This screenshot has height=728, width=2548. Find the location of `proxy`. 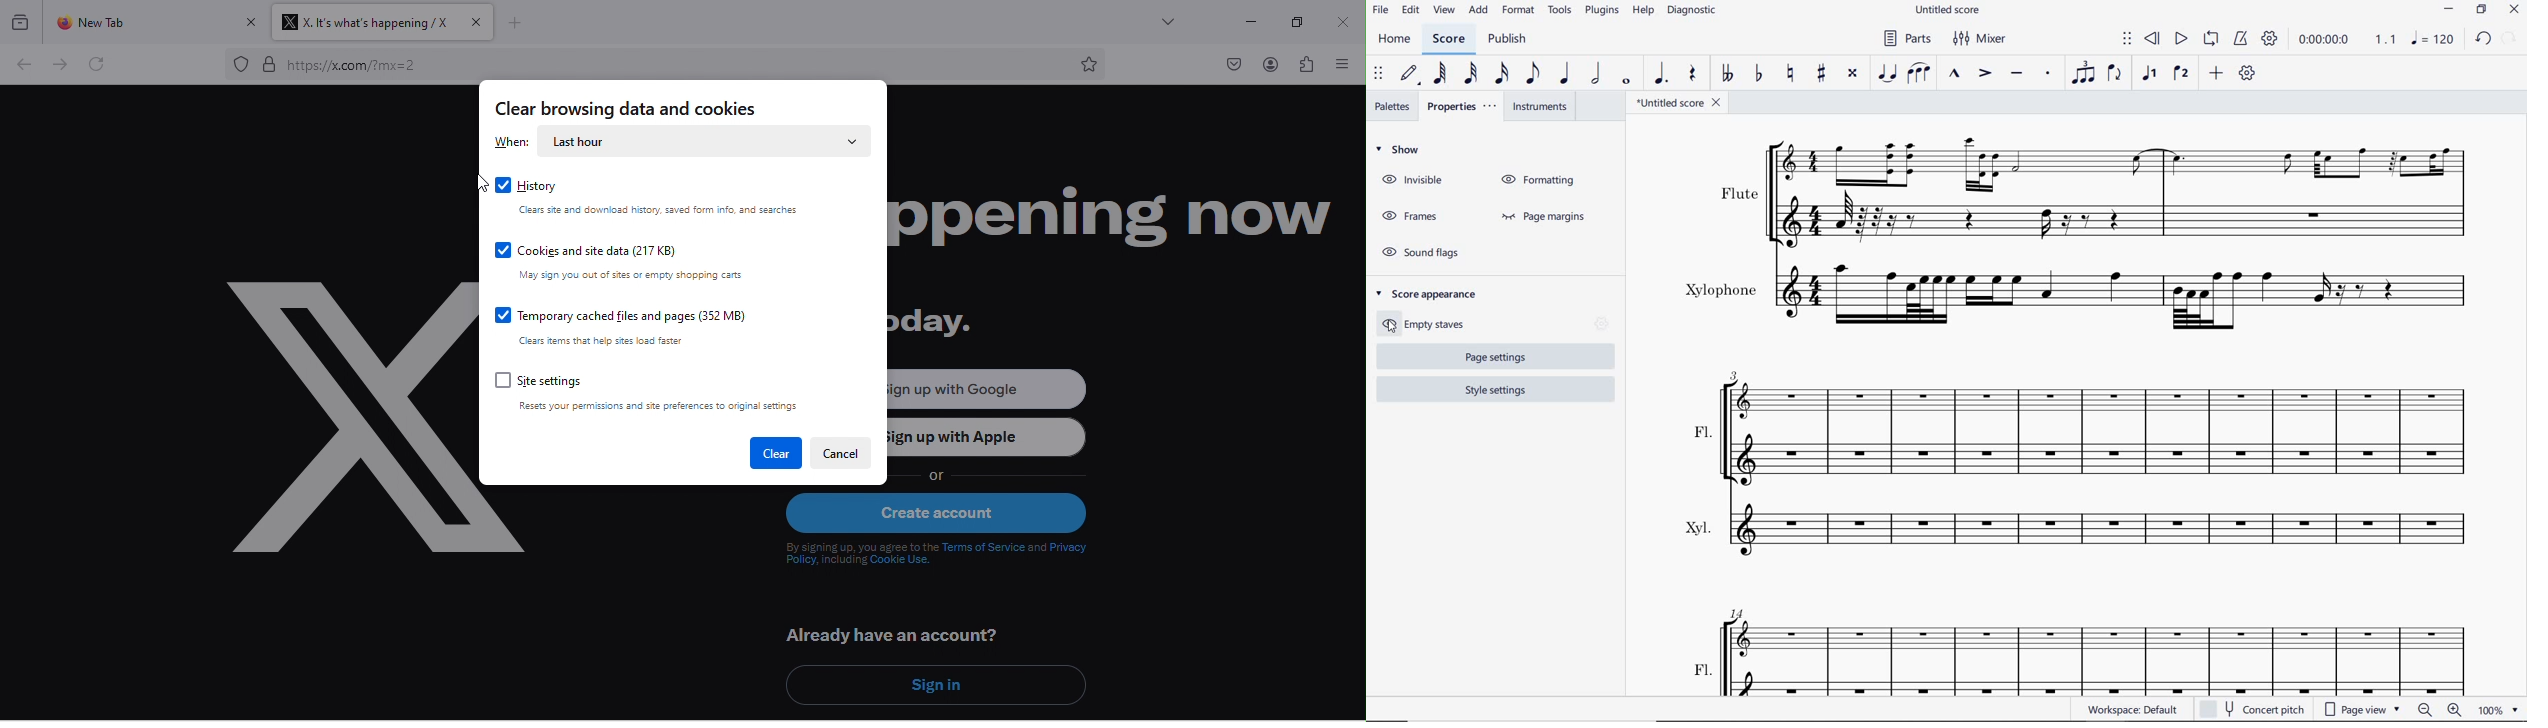

proxy is located at coordinates (240, 64).